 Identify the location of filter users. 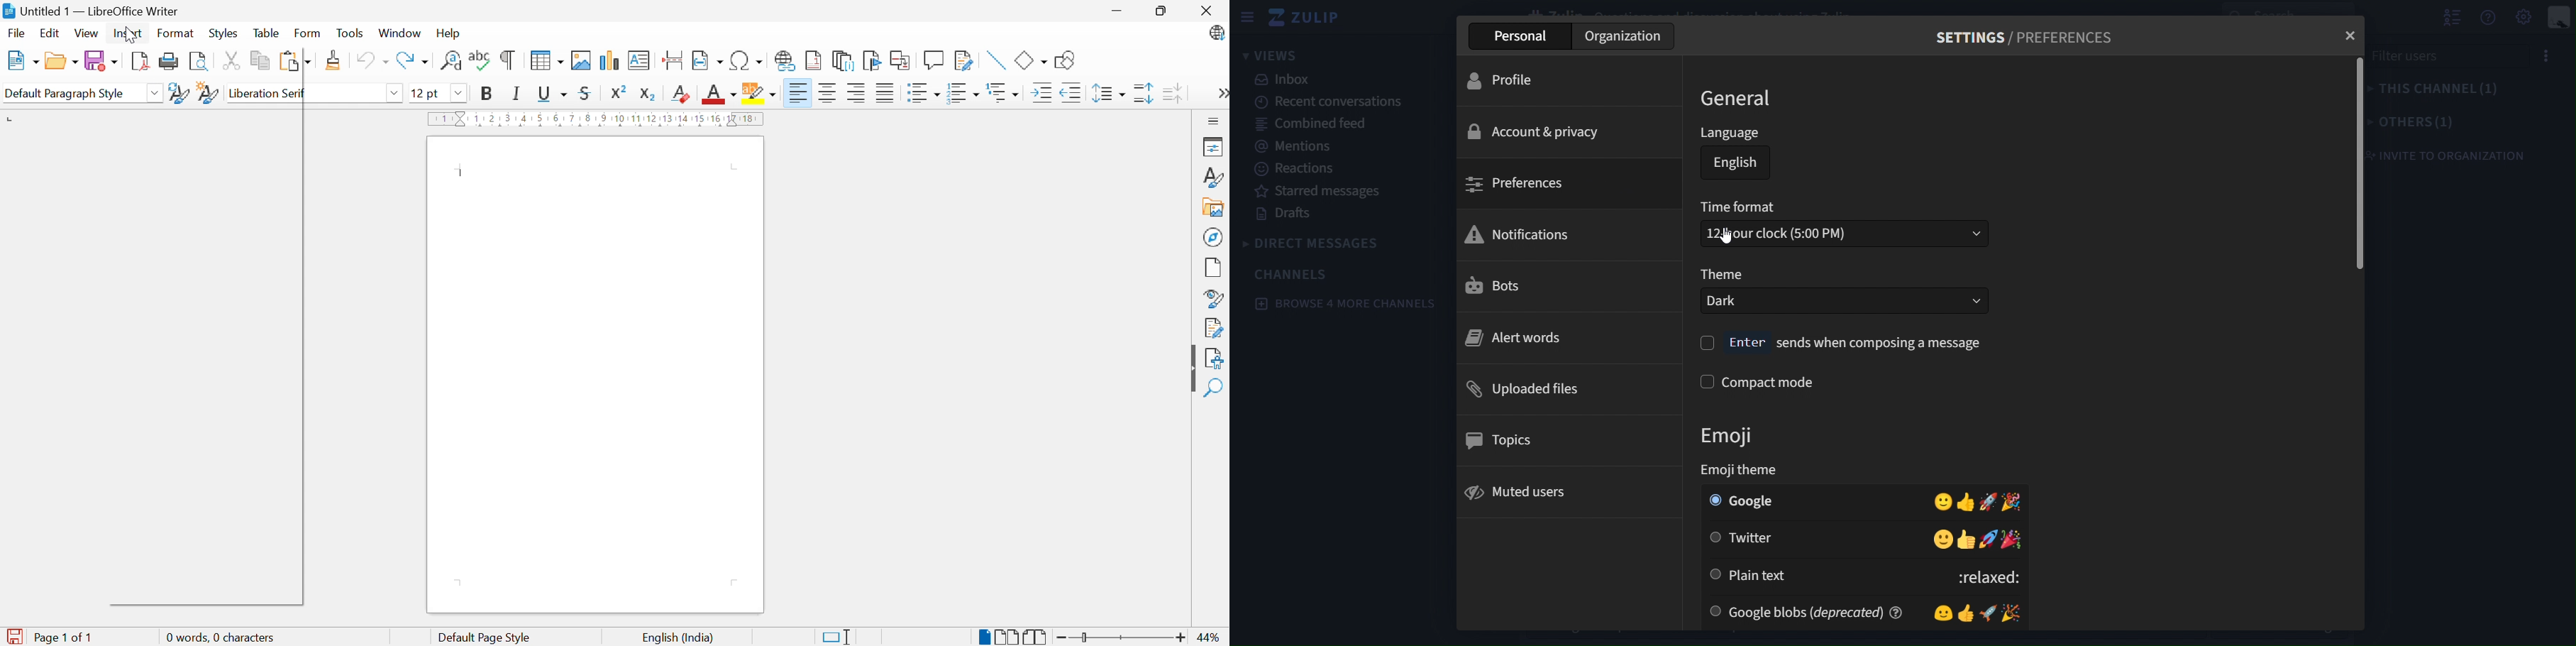
(2409, 58).